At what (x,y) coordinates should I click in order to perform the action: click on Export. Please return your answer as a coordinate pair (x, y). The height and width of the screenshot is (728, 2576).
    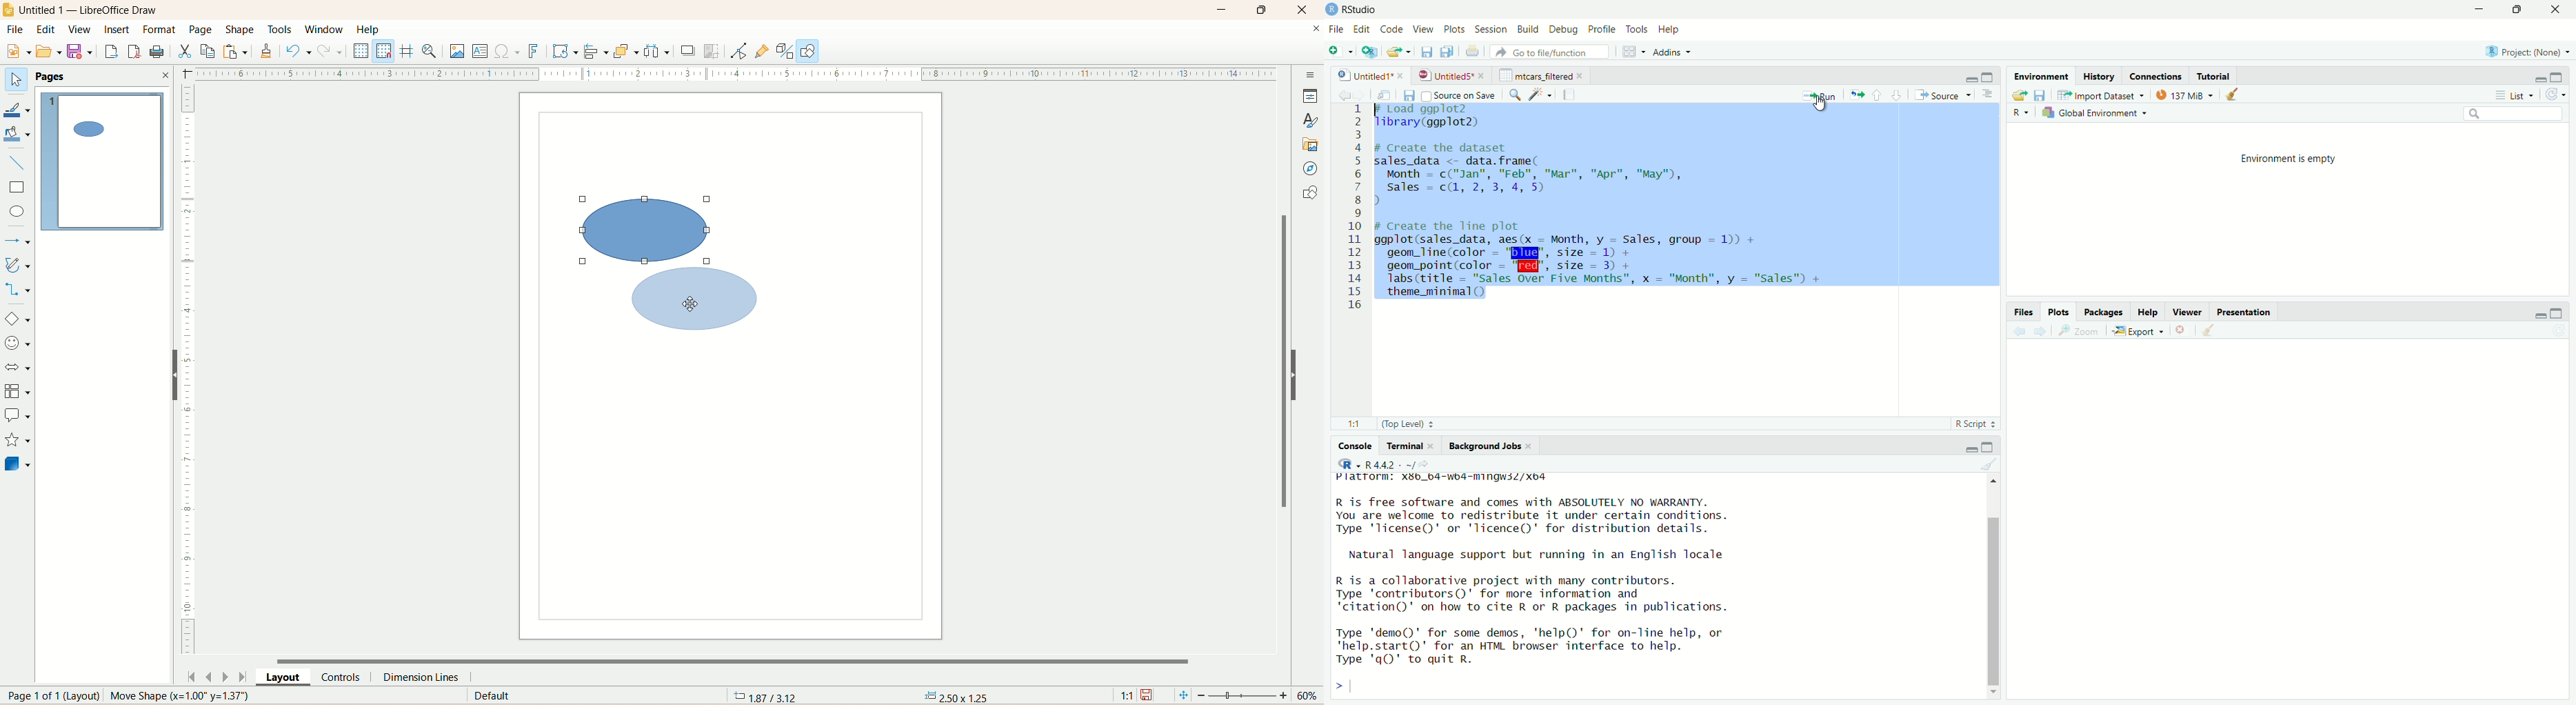
    Looking at the image, I should click on (2137, 332).